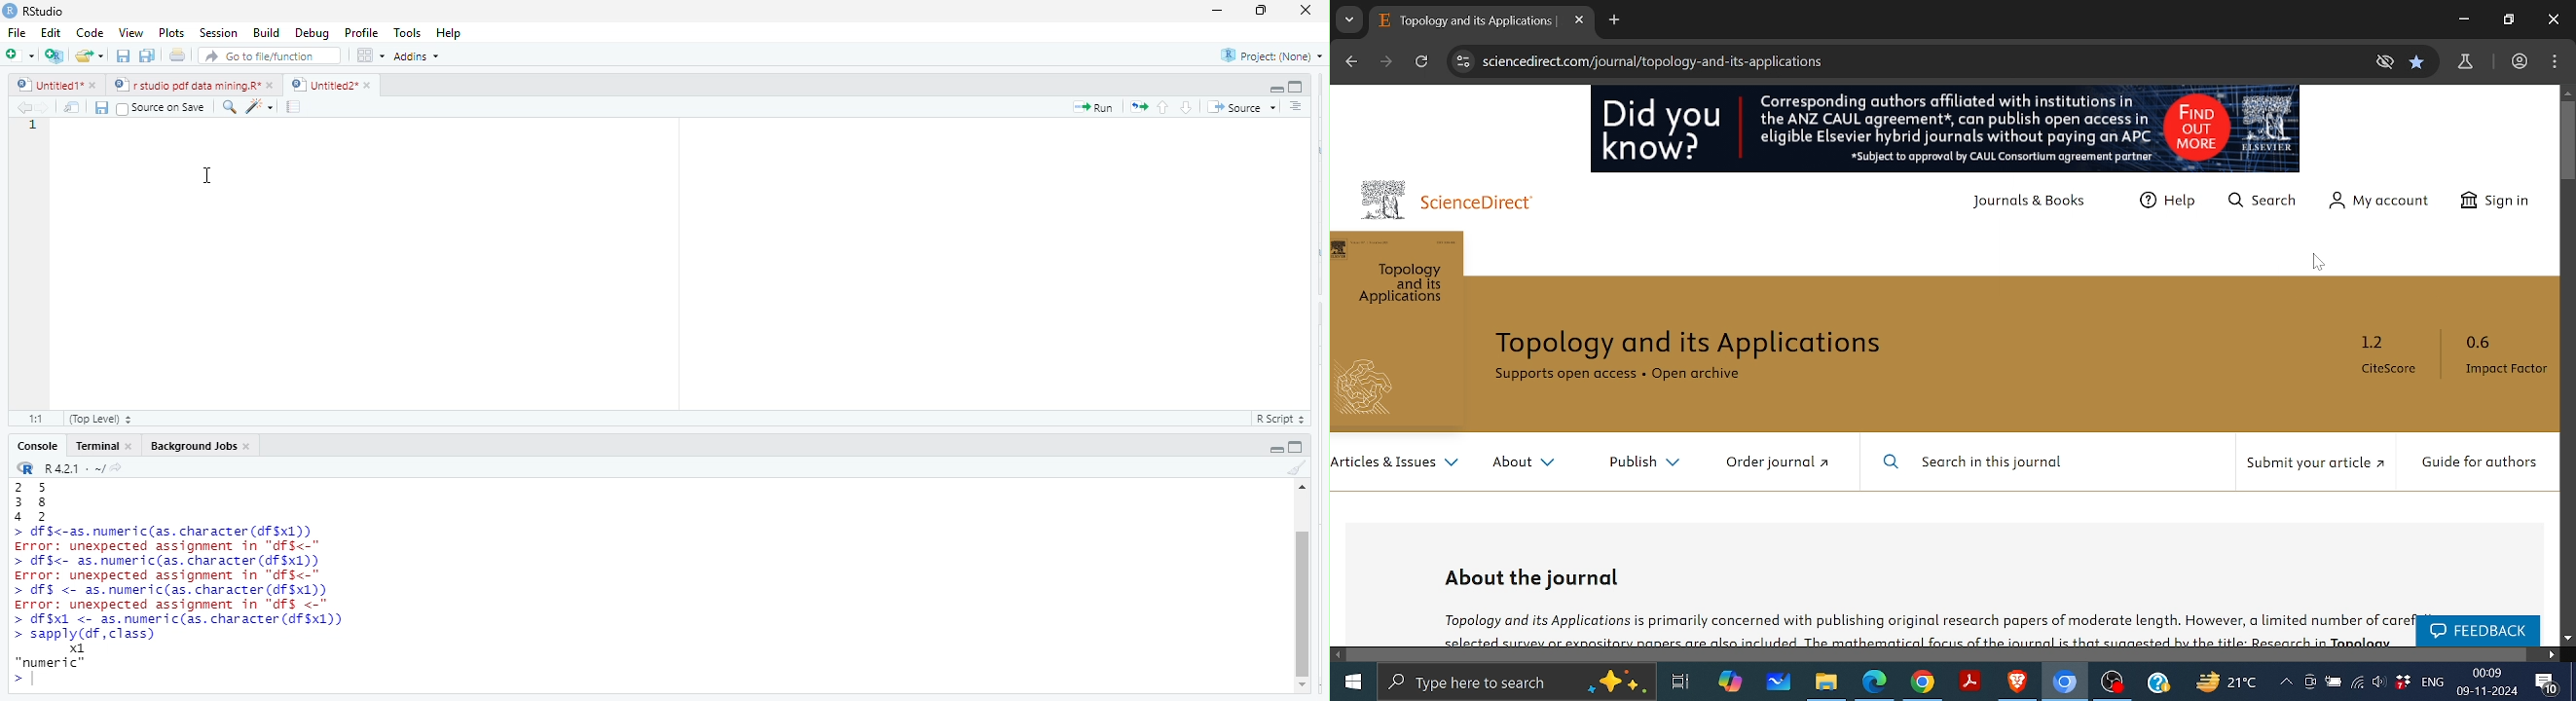  Describe the element at coordinates (1260, 11) in the screenshot. I see `maximize` at that location.